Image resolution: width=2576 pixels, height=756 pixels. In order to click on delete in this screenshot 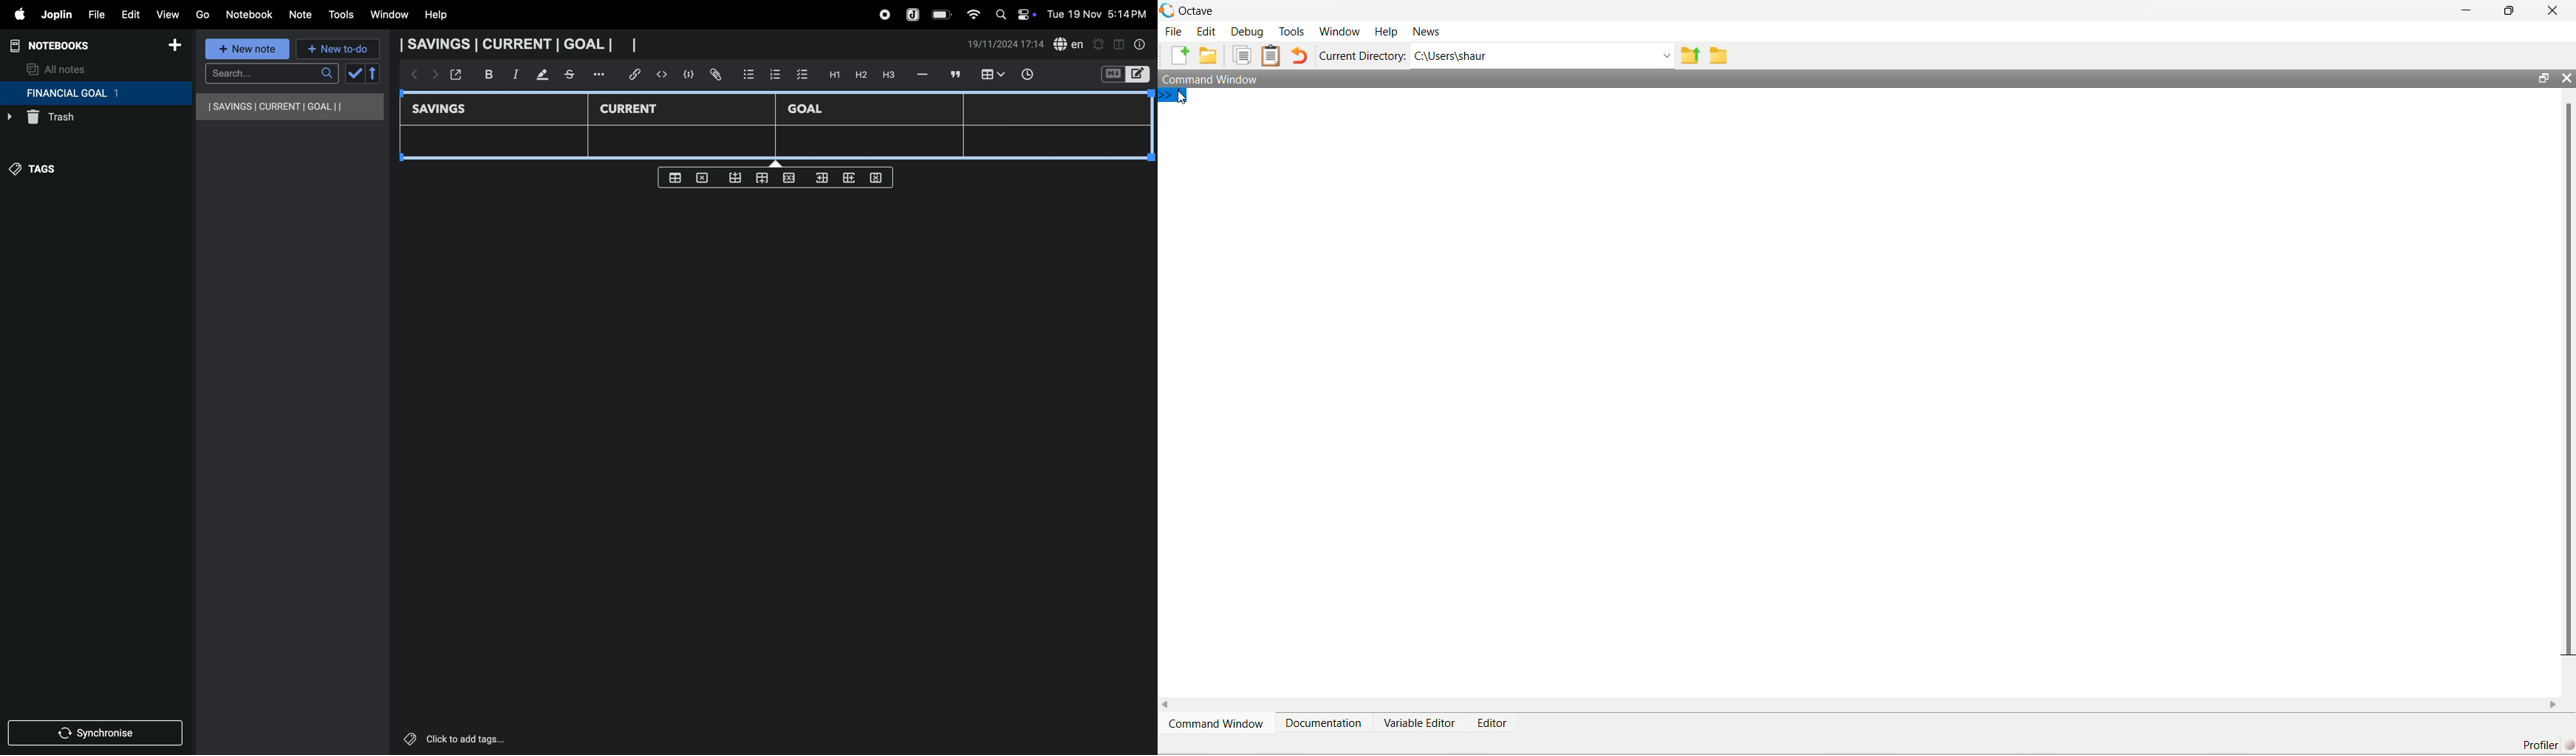, I will do `click(705, 177)`.